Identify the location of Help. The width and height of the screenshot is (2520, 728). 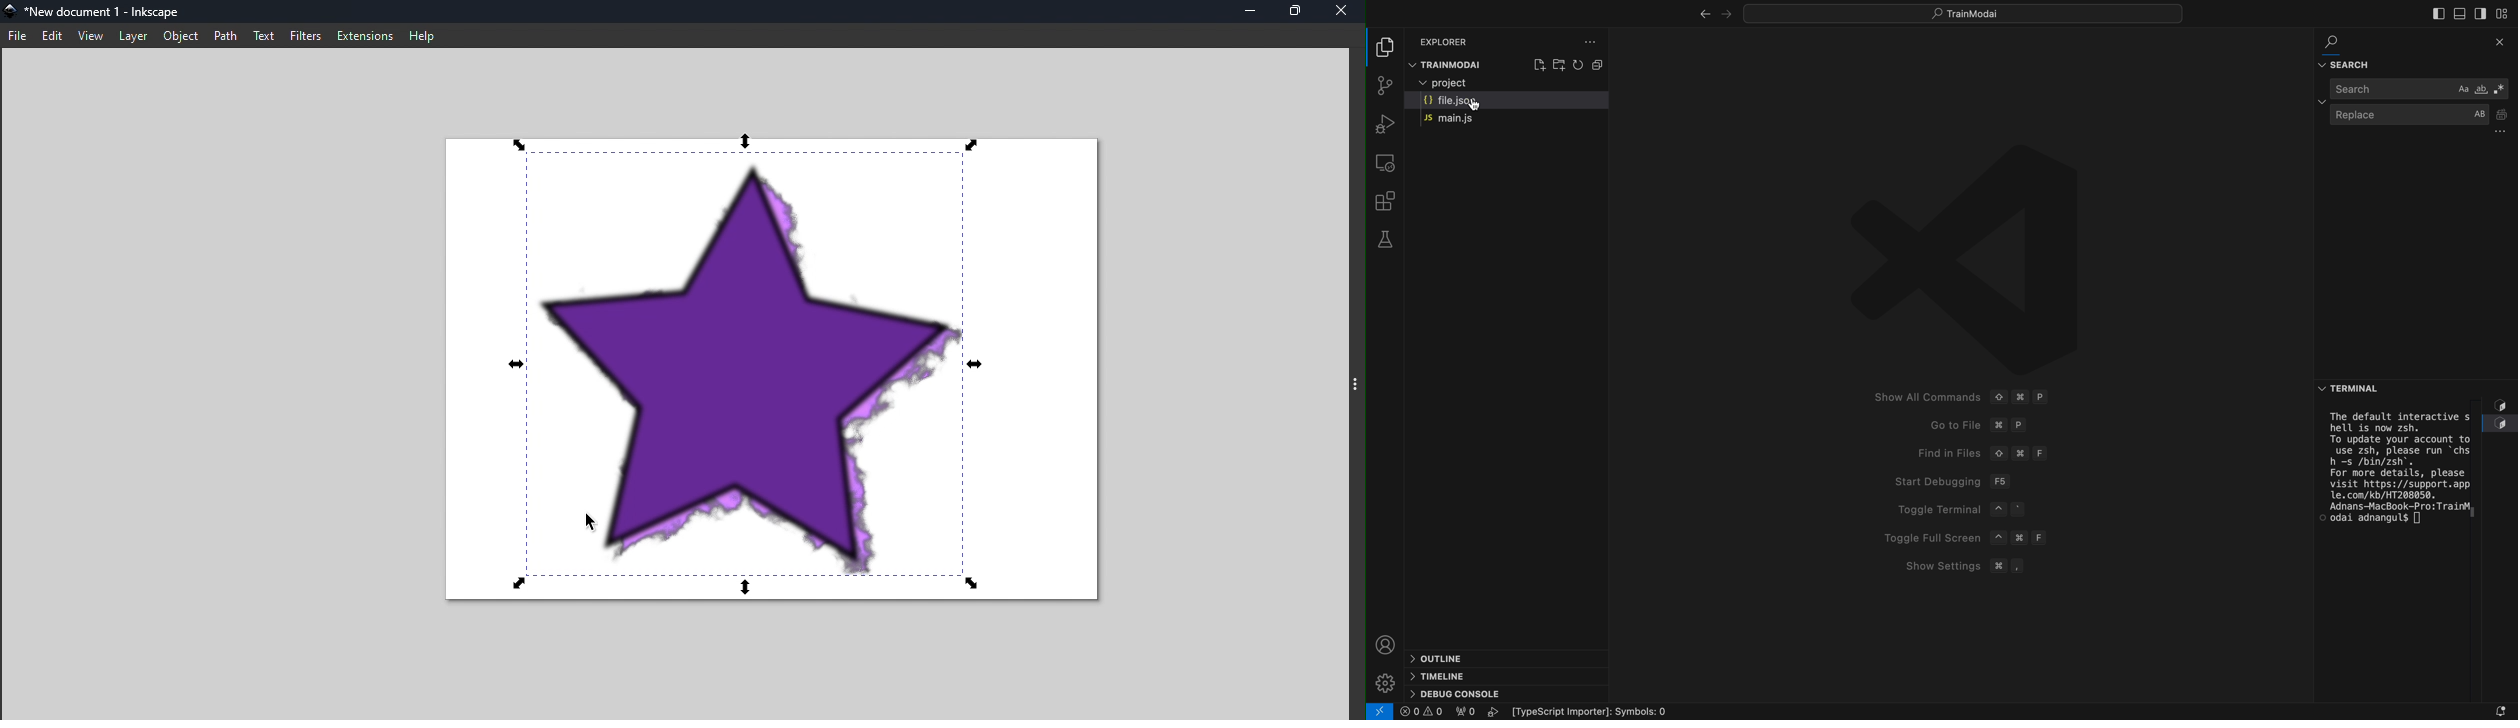
(423, 33).